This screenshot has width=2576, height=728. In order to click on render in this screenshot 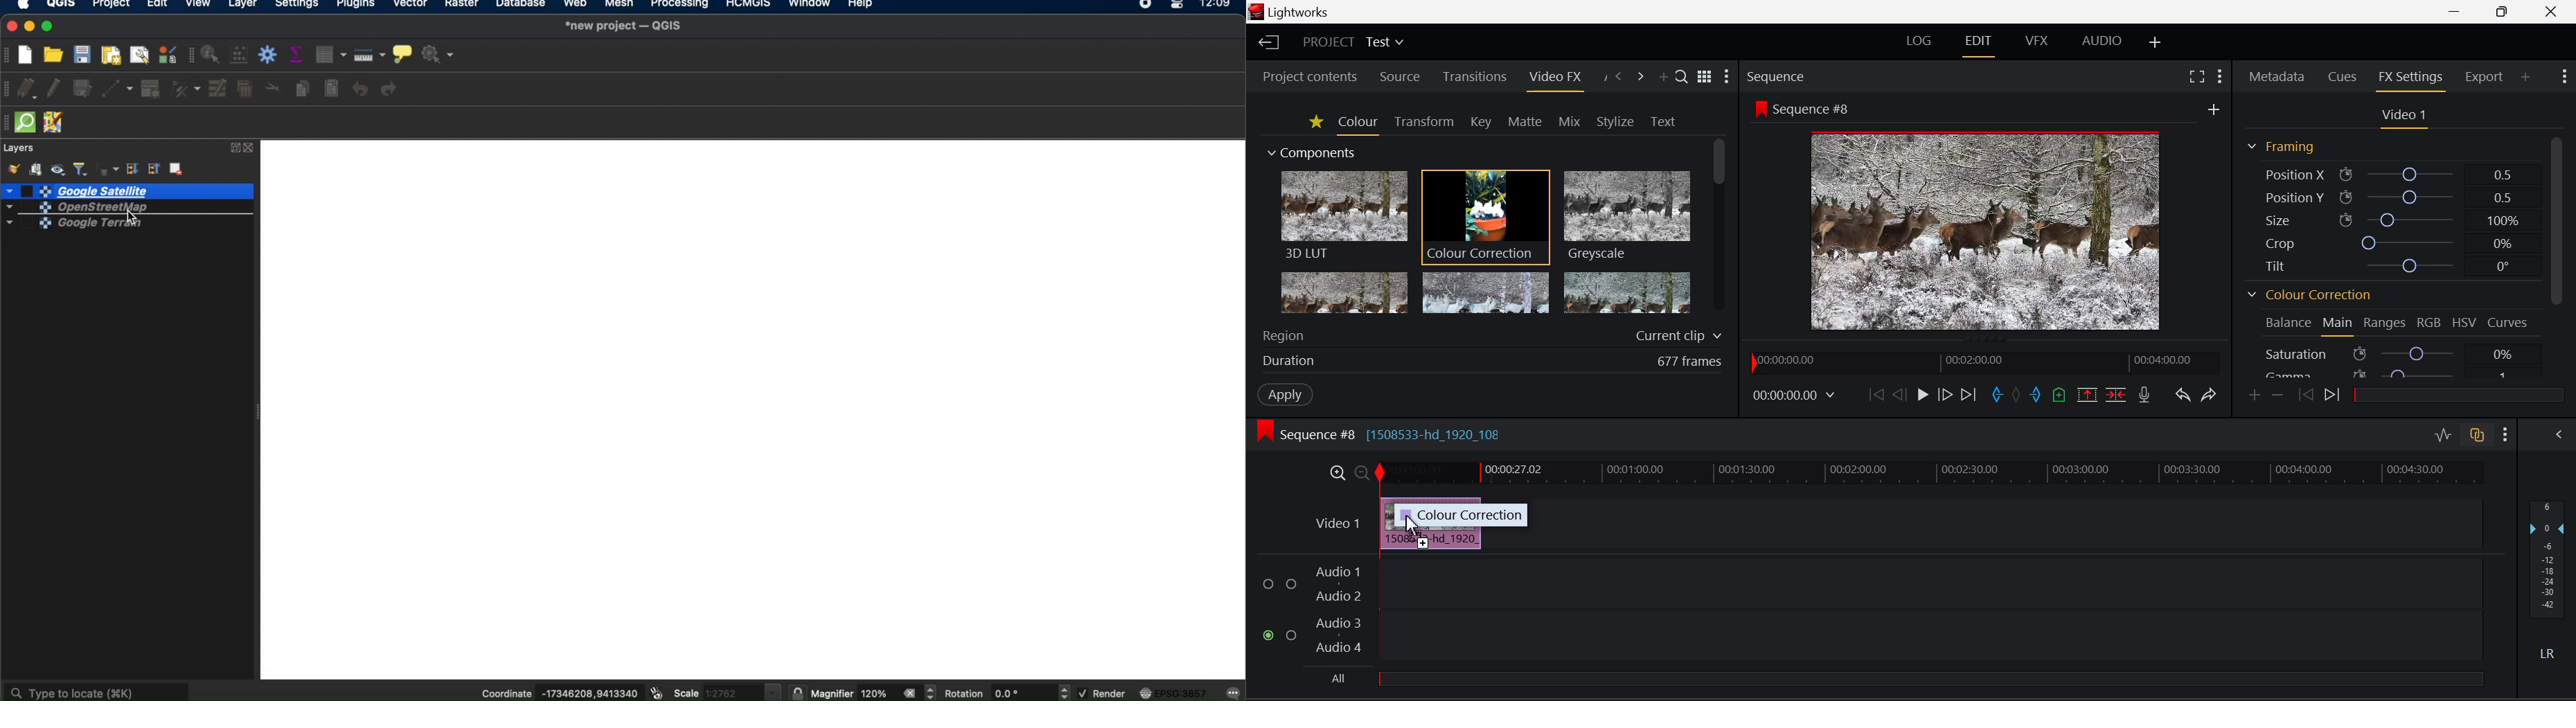, I will do `click(1101, 693)`.